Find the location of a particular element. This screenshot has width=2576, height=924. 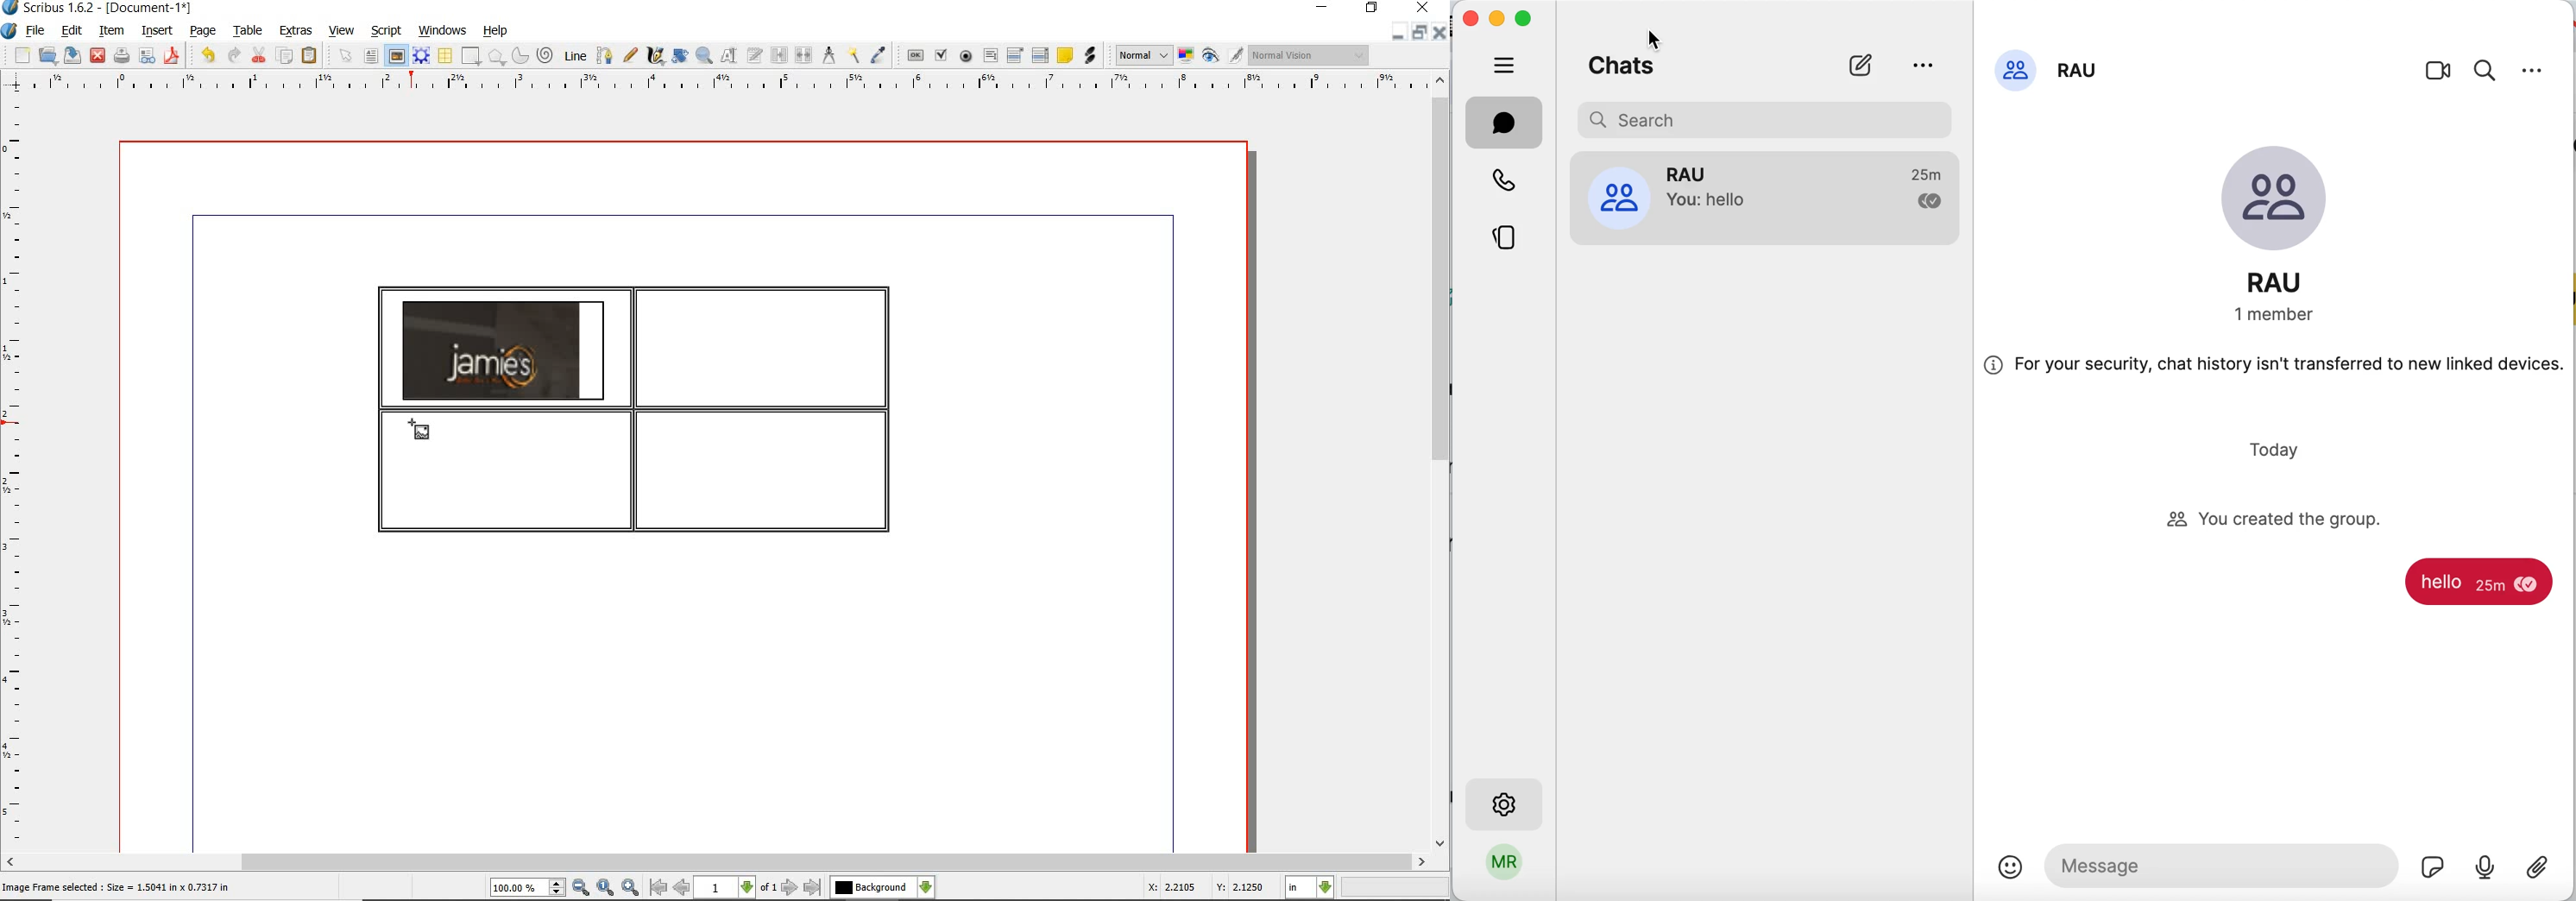

PDF List Box is located at coordinates (1040, 55).